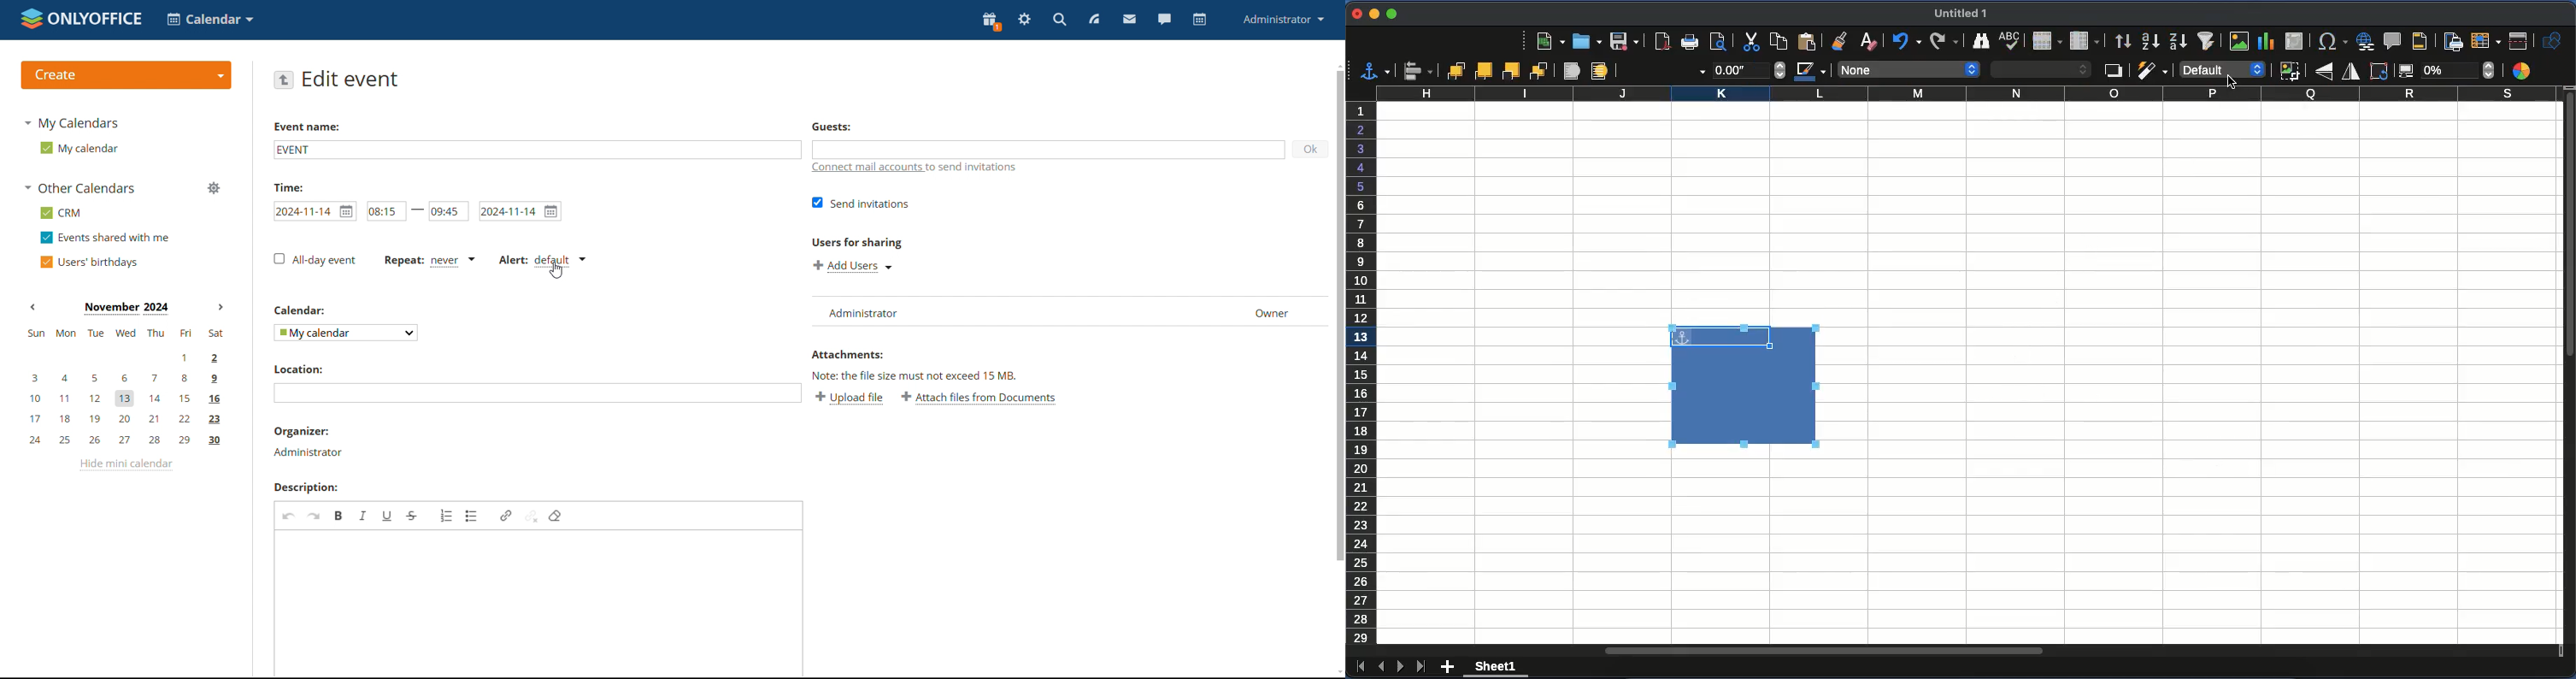 The height and width of the screenshot is (700, 2576). I want to click on finder, so click(1979, 40).